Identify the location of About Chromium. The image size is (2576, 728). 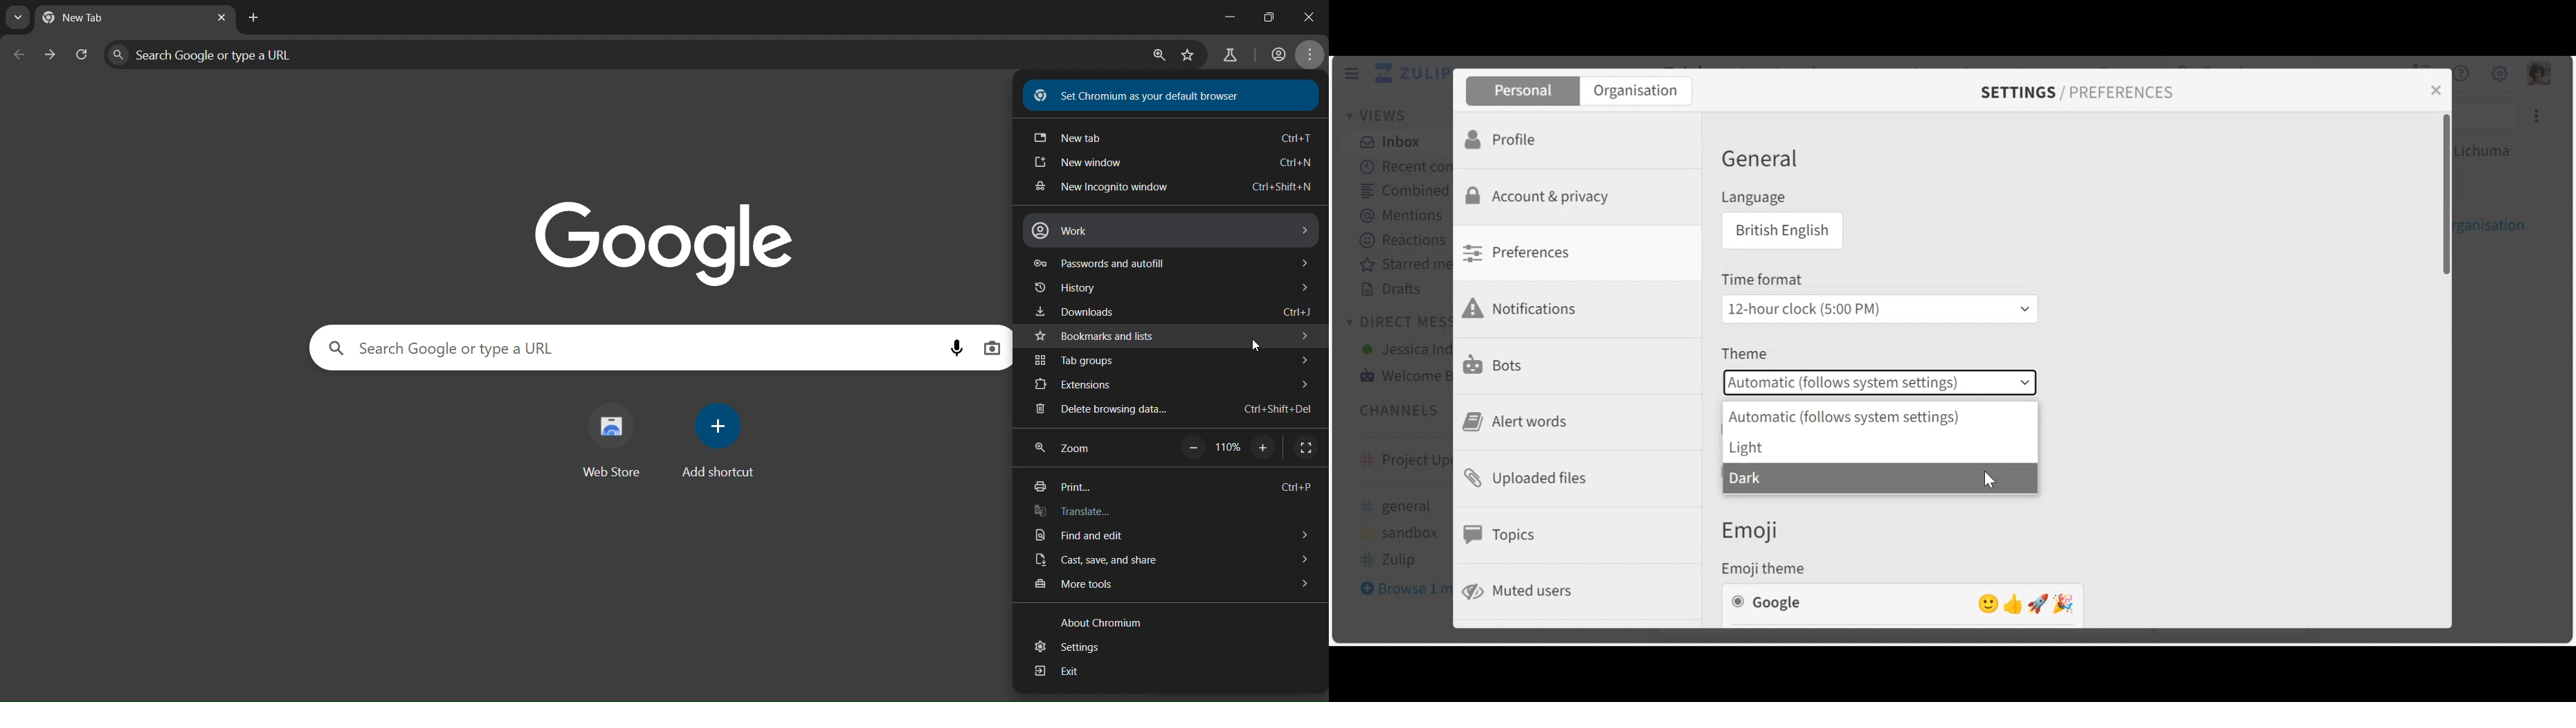
(1107, 624).